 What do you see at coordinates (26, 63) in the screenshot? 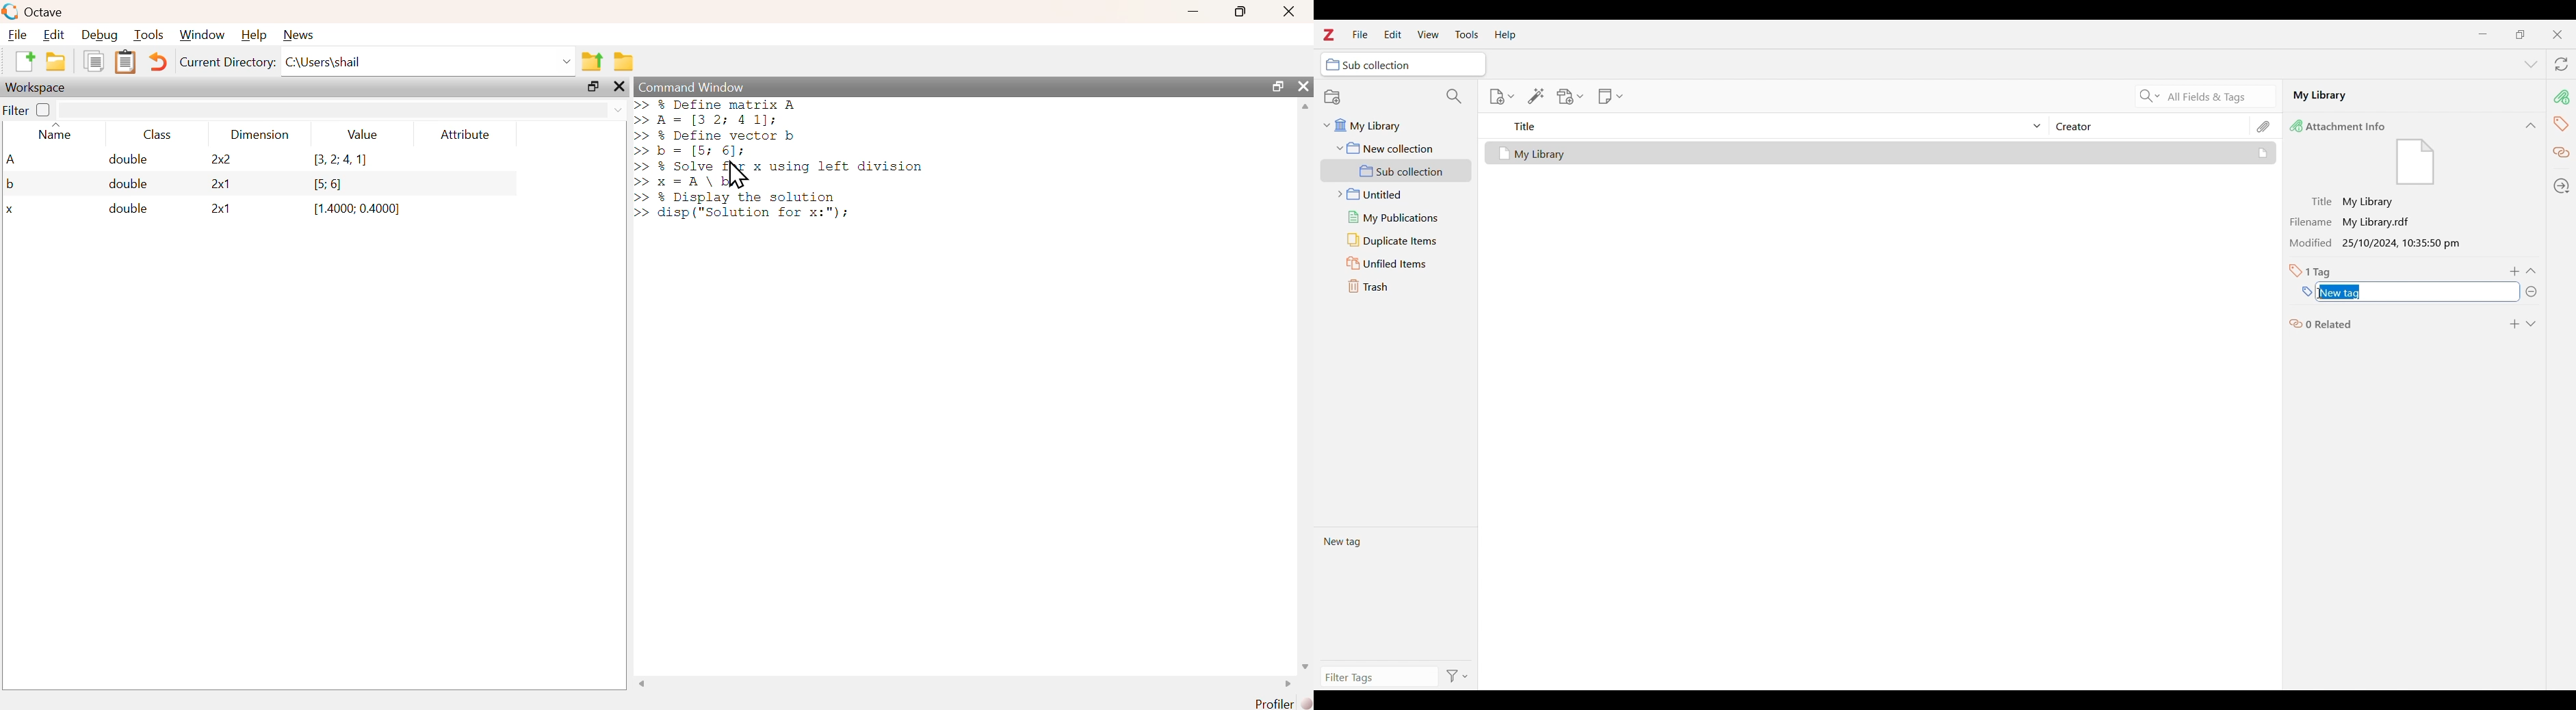
I see `new script` at bounding box center [26, 63].